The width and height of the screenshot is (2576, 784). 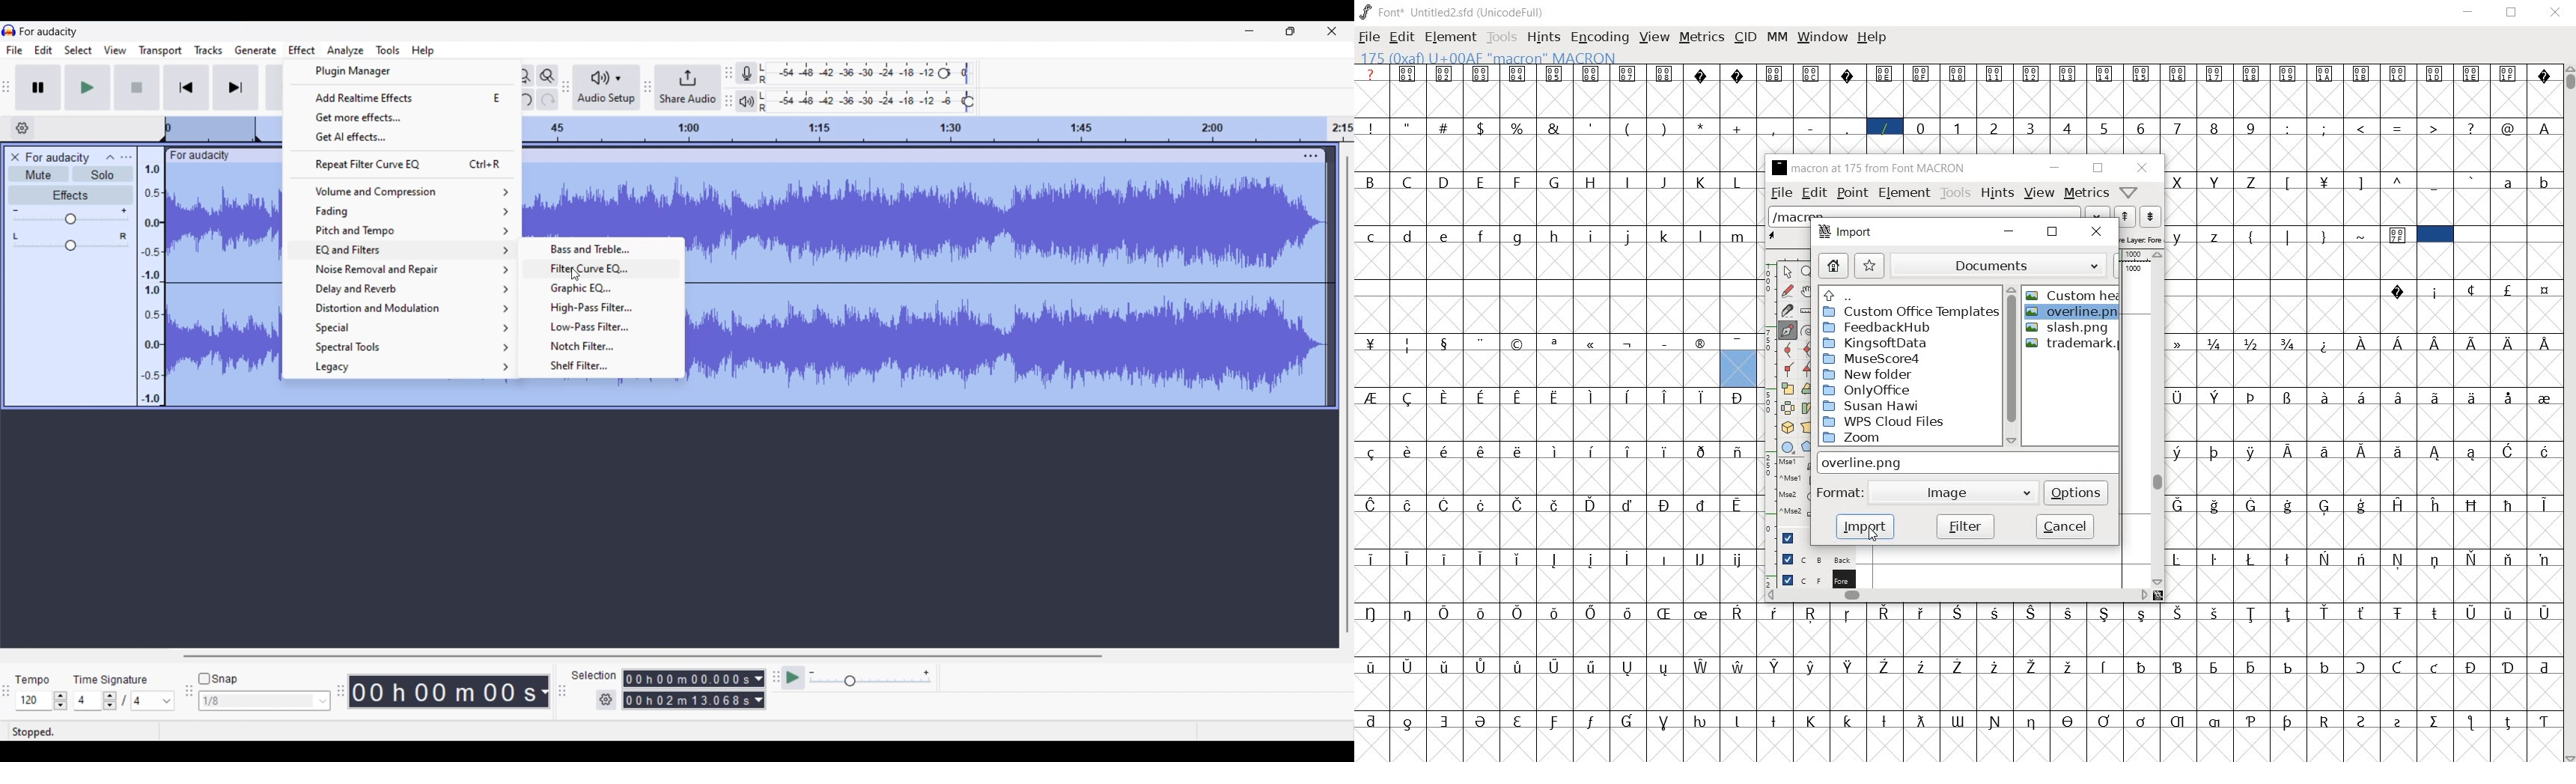 I want to click on Symbol, so click(x=2363, y=613).